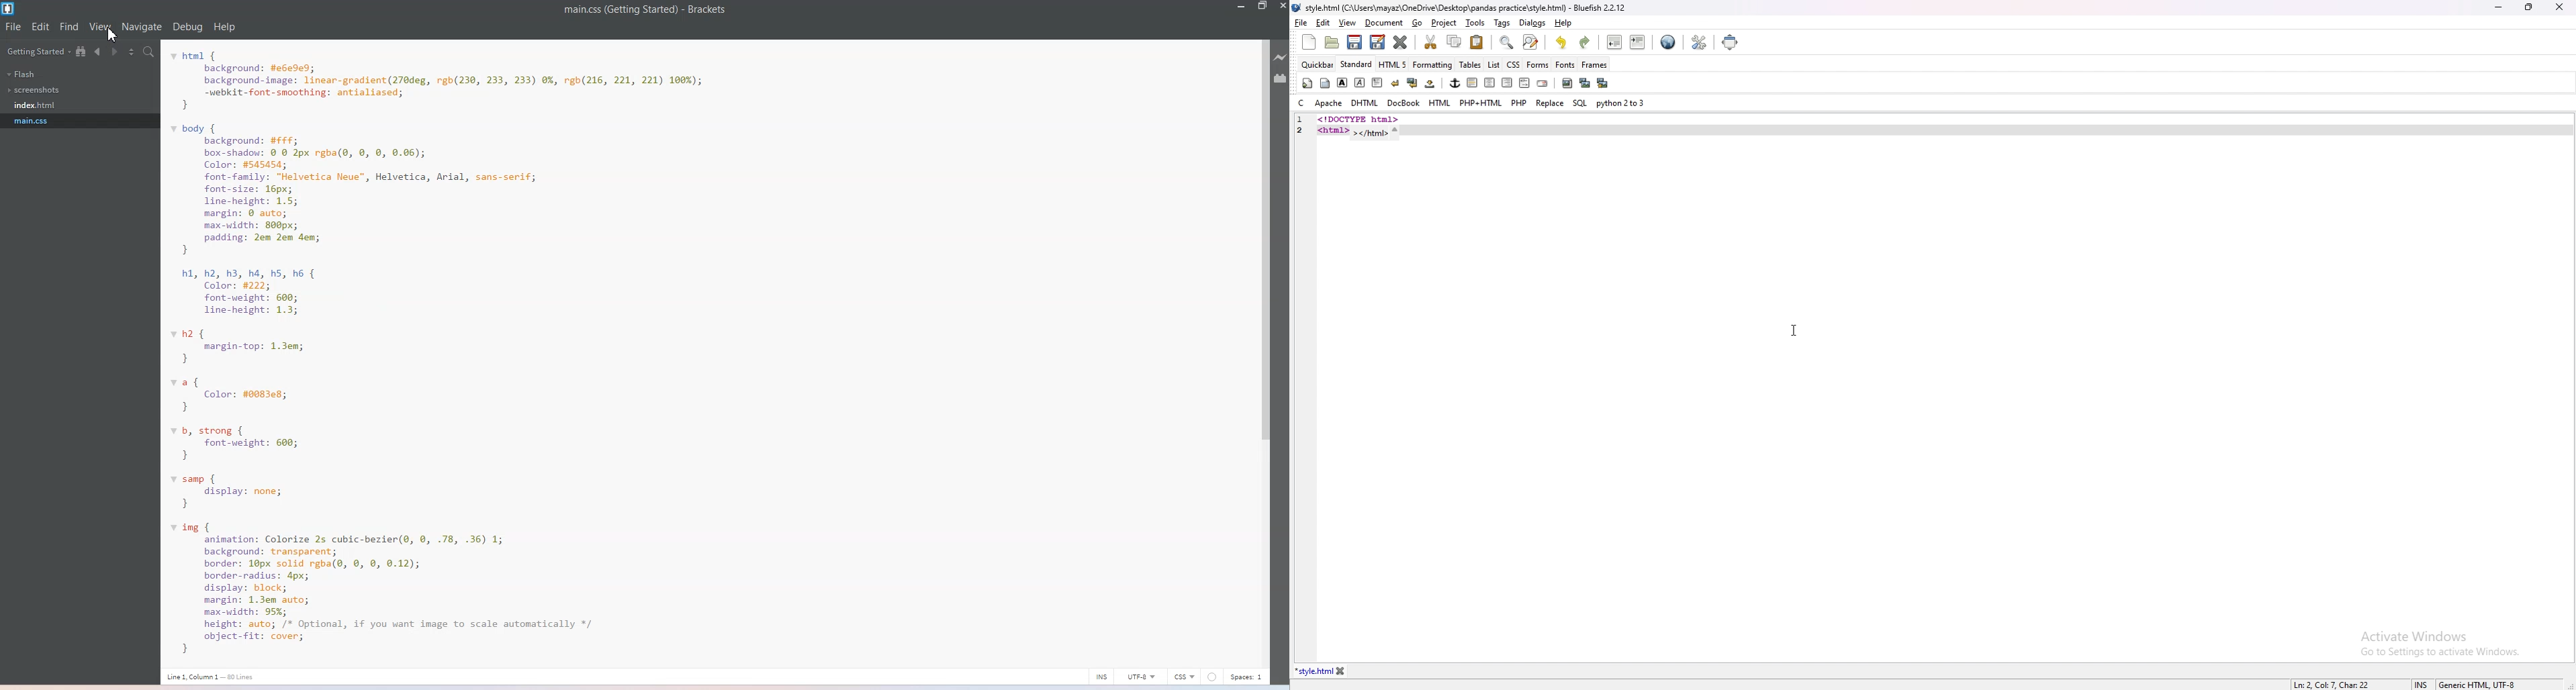  I want to click on unindent, so click(1615, 42).